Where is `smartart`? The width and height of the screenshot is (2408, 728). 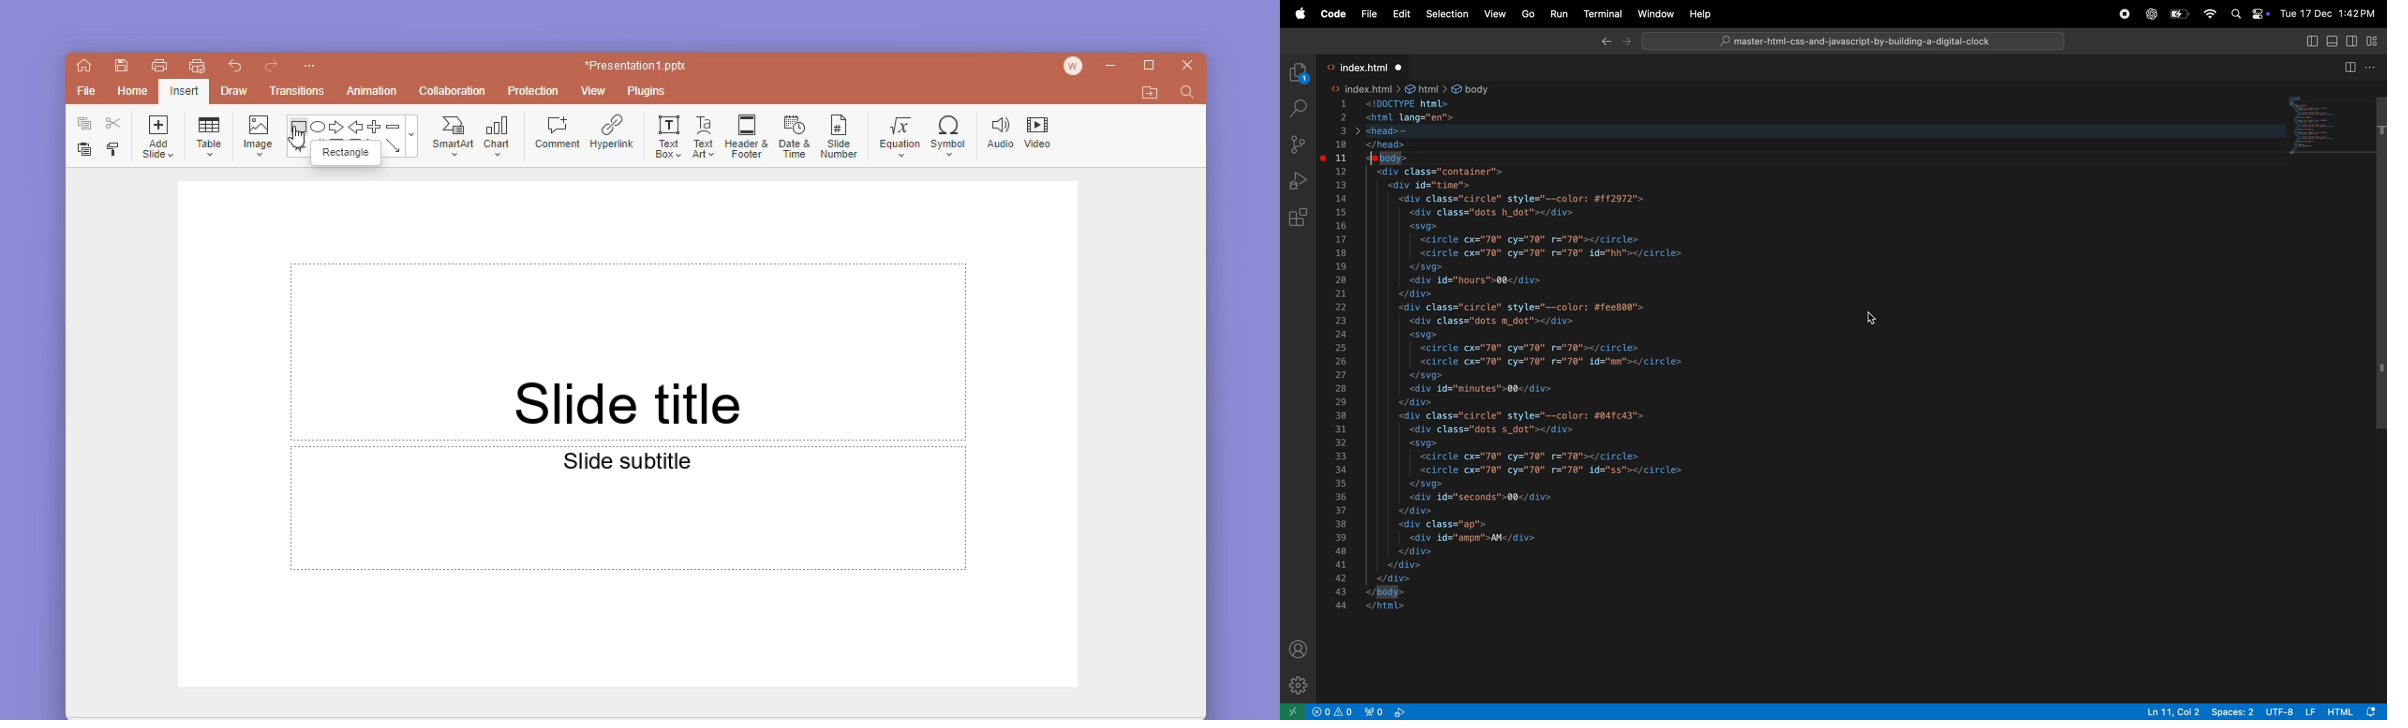 smartart is located at coordinates (454, 135).